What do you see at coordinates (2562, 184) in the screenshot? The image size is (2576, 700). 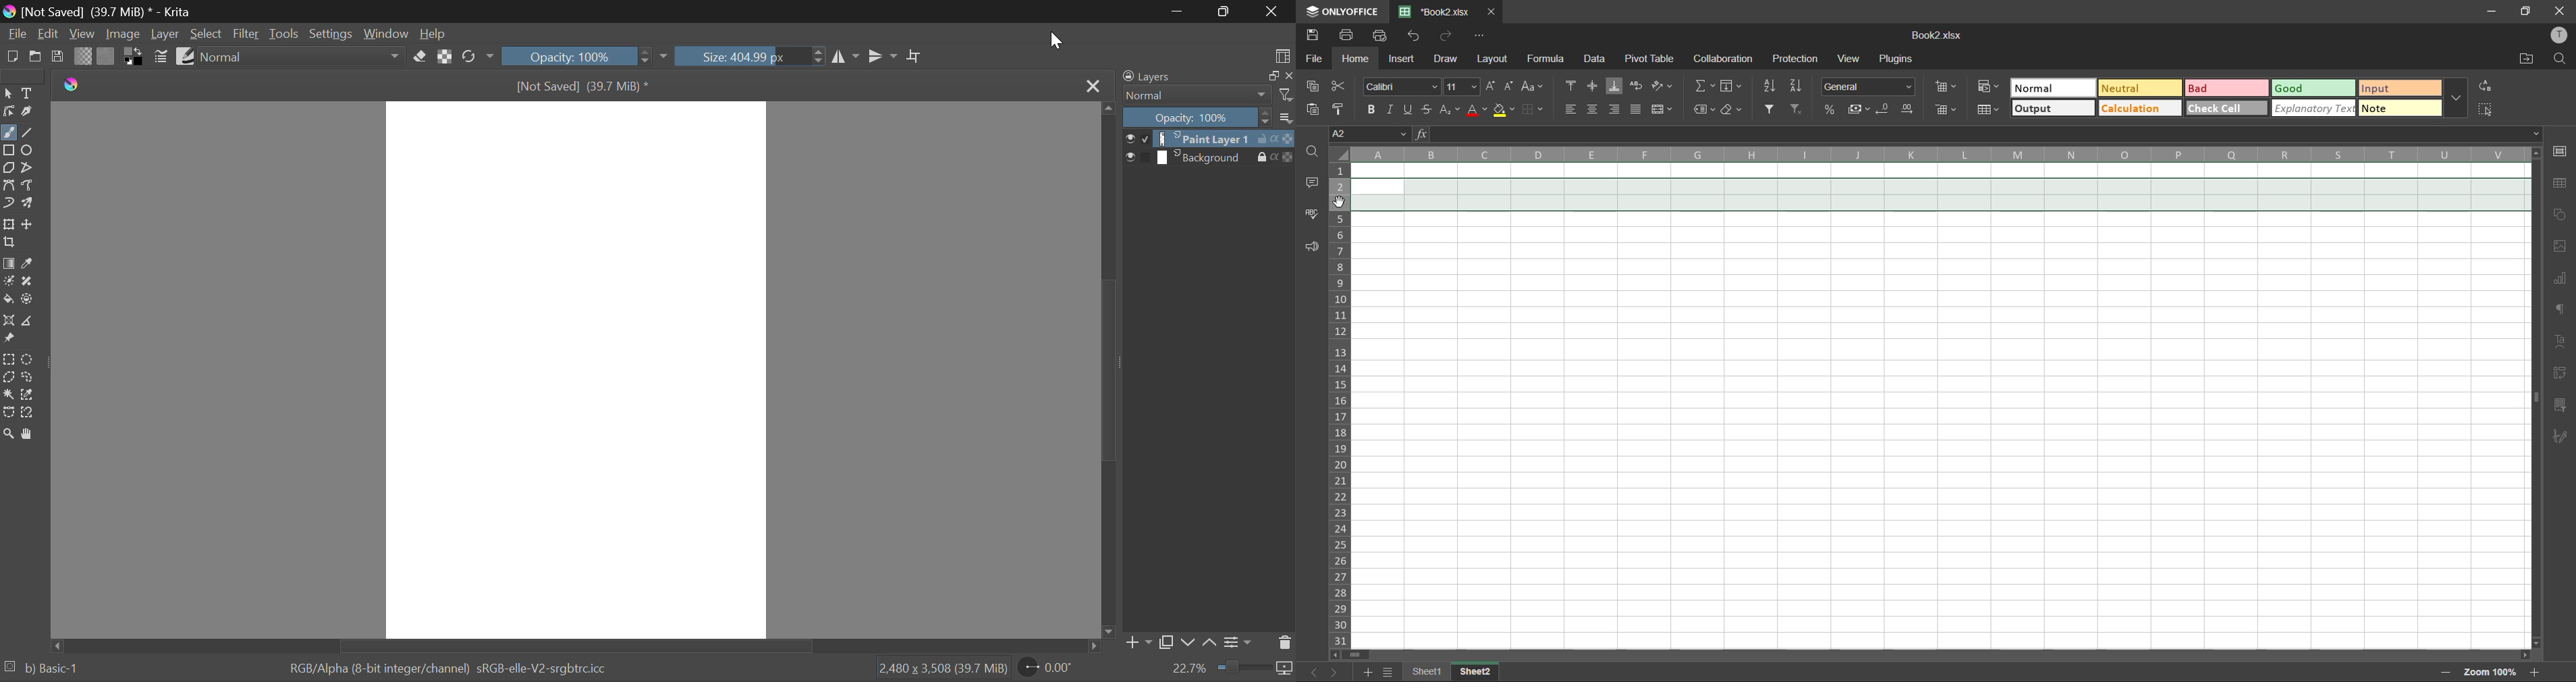 I see `table` at bounding box center [2562, 184].